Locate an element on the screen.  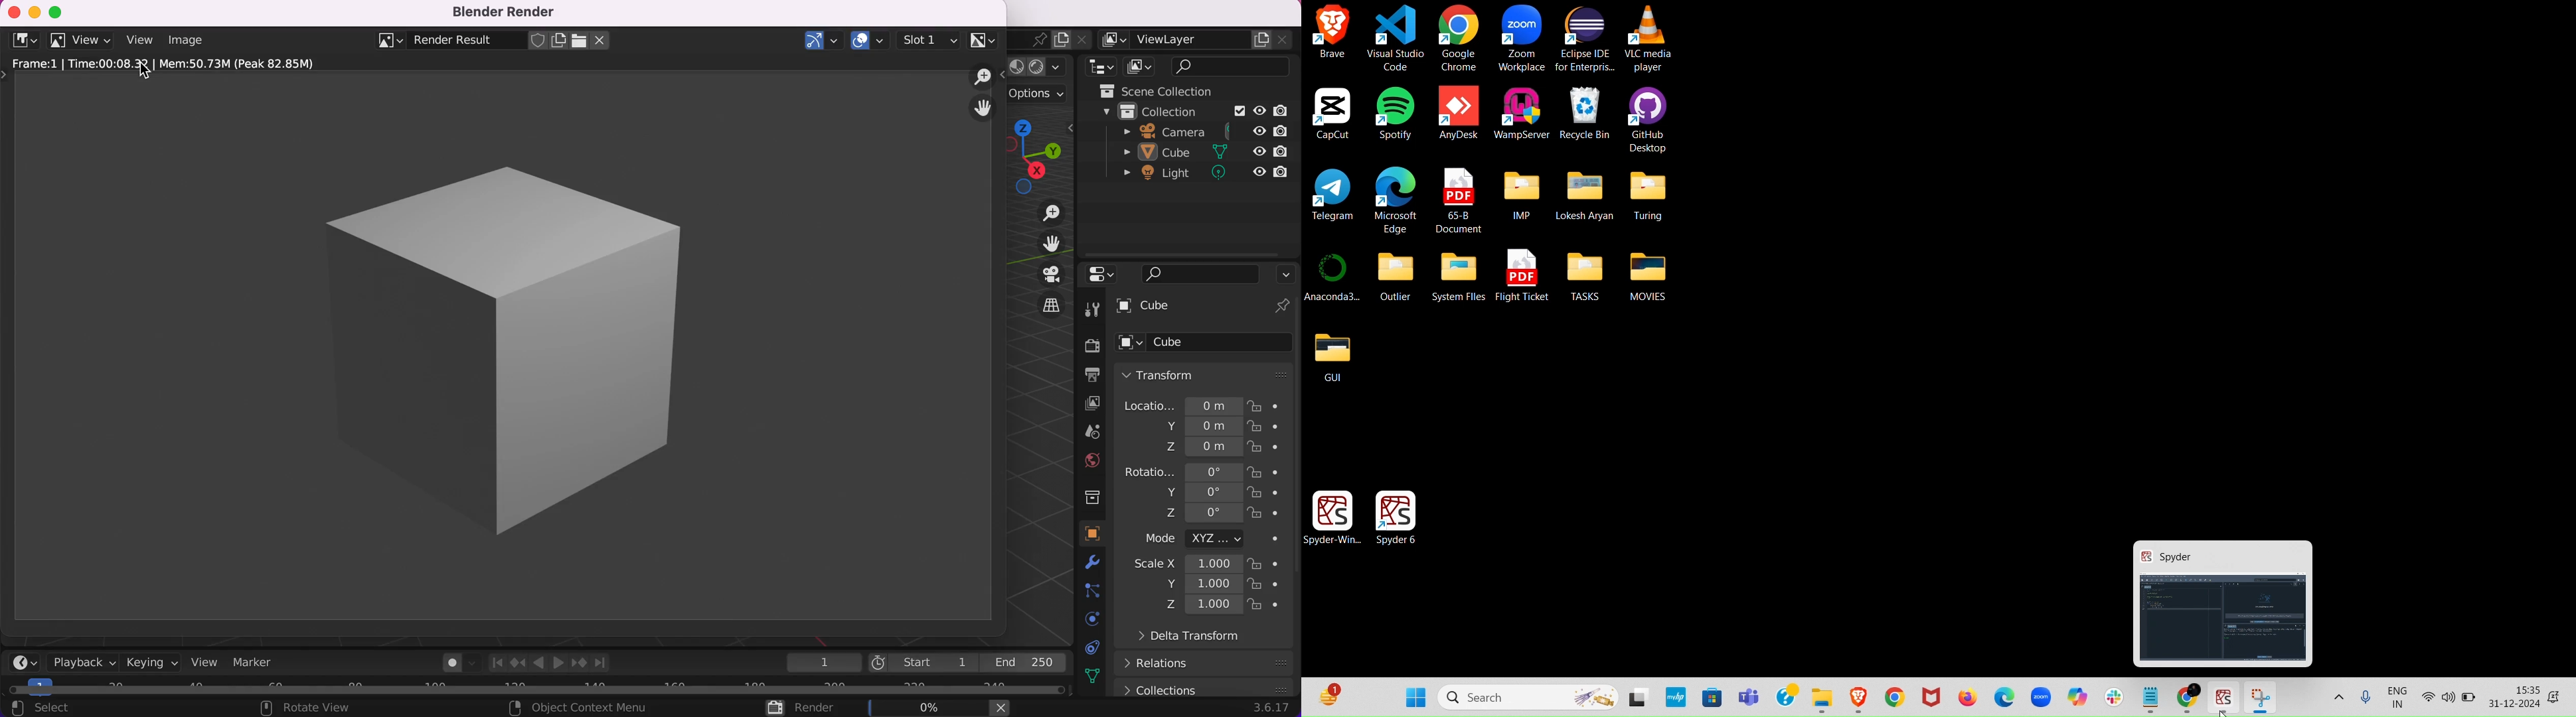
Spyder IDE is located at coordinates (2225, 694).